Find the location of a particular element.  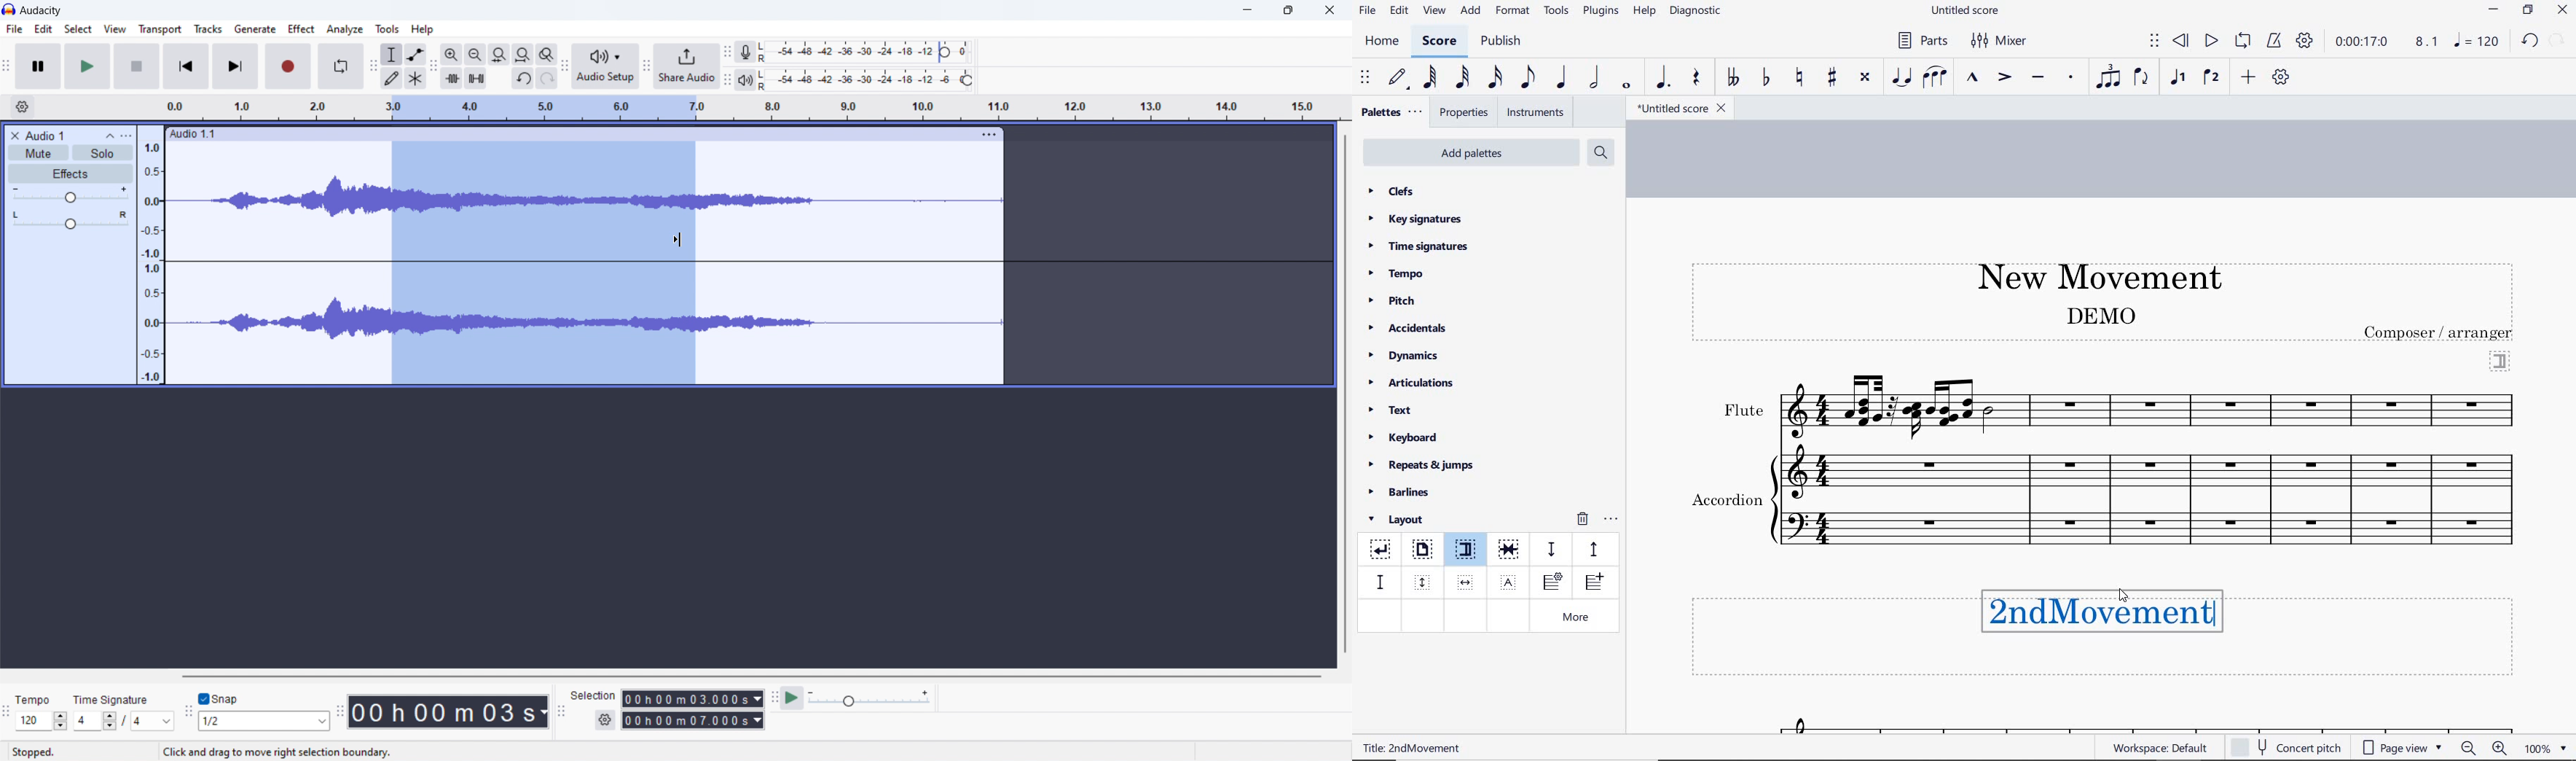

generate is located at coordinates (255, 30).